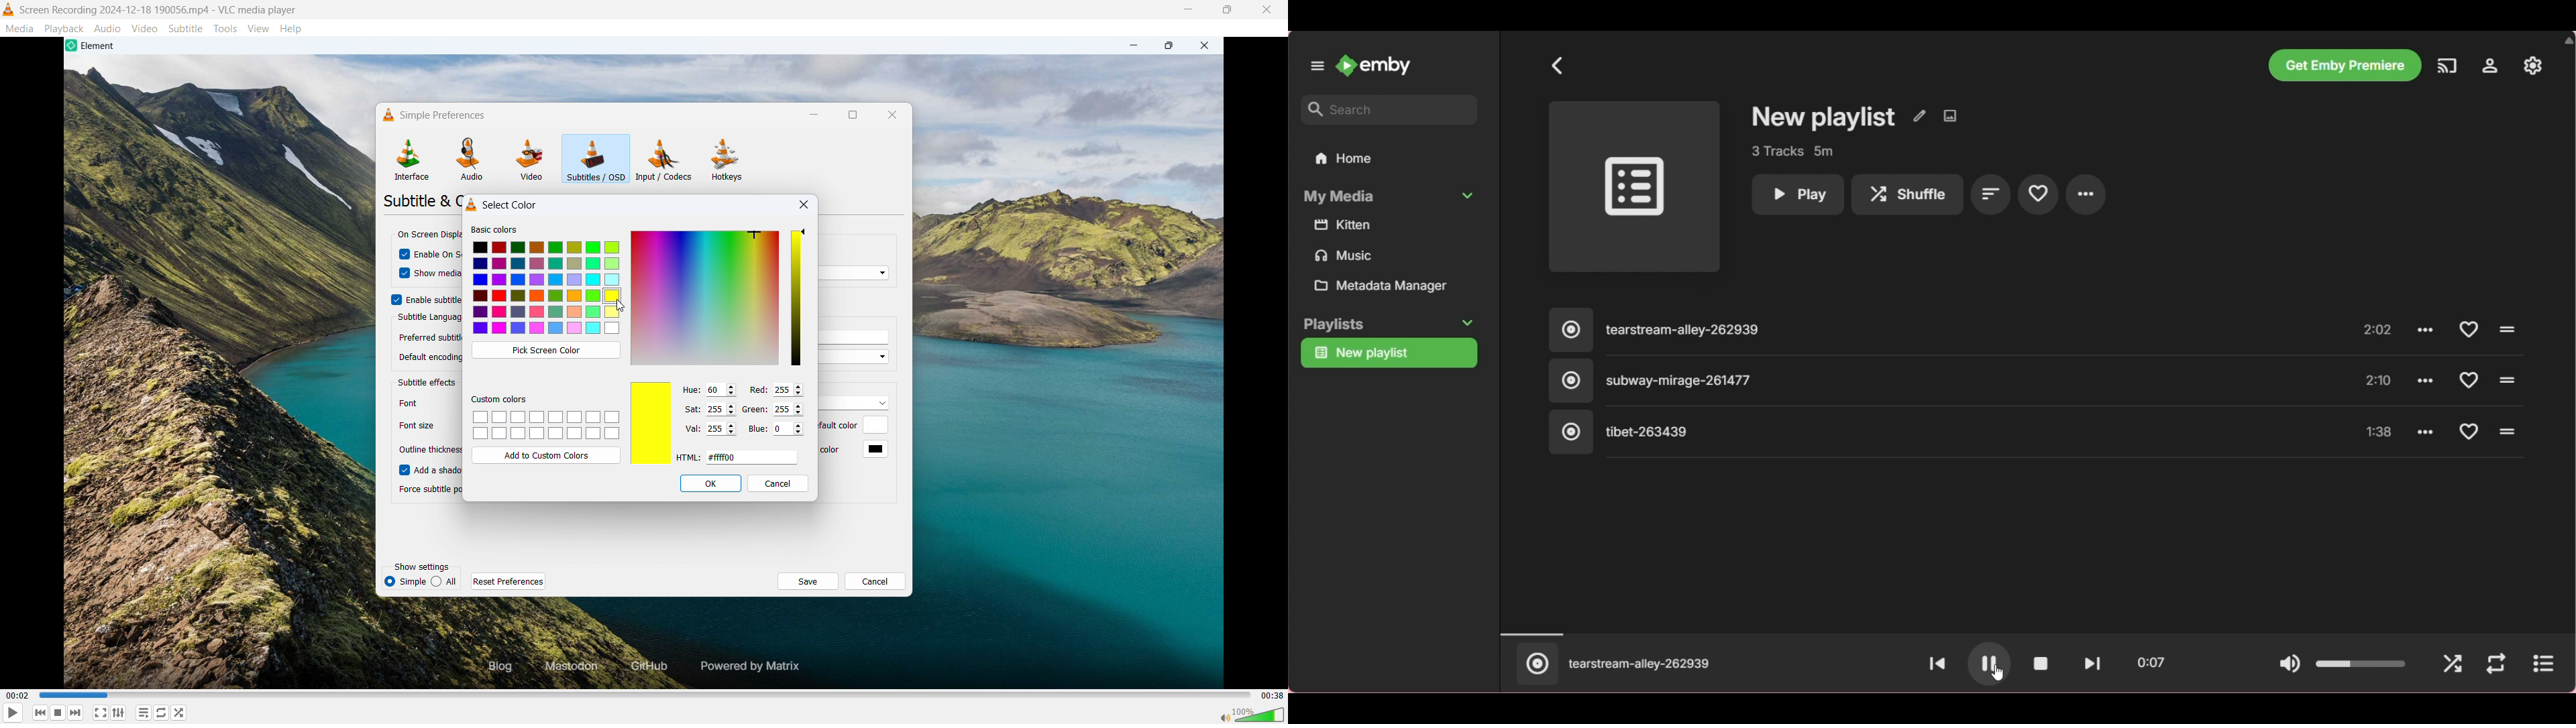  I want to click on Toggle between loop all, loop one & no loop , so click(162, 712).